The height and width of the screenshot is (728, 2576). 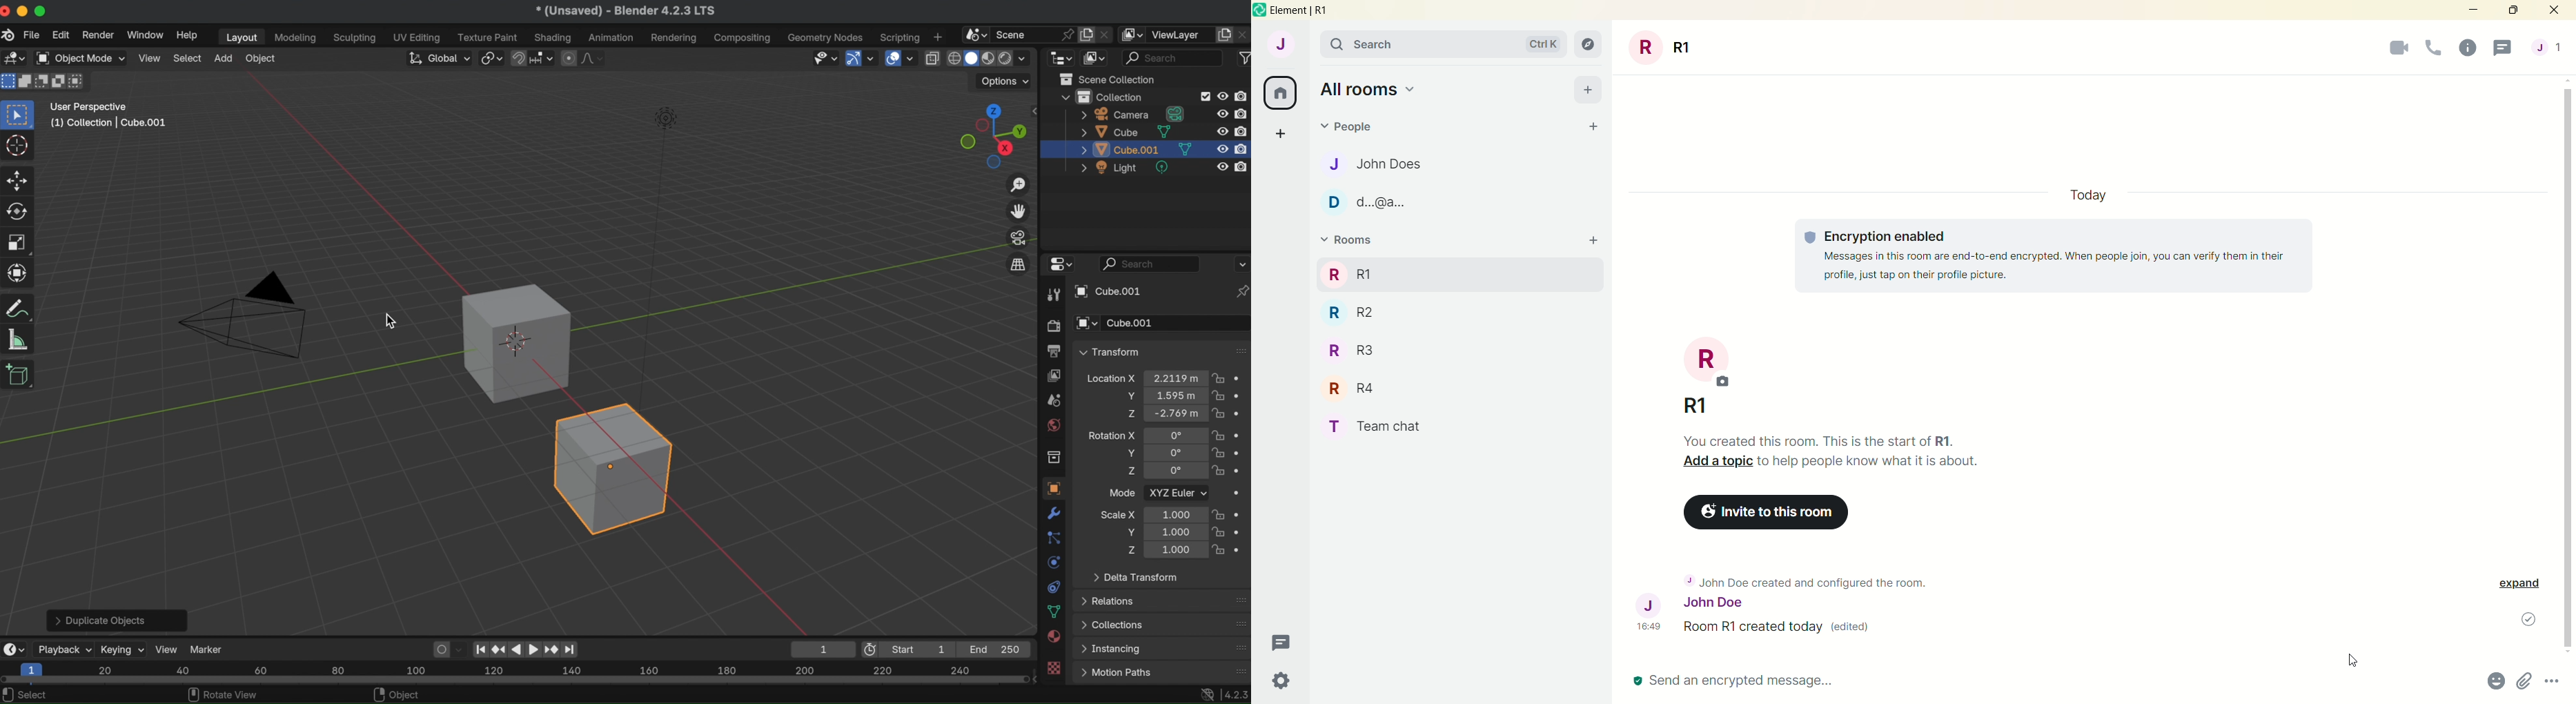 I want to click on marker, so click(x=209, y=648).